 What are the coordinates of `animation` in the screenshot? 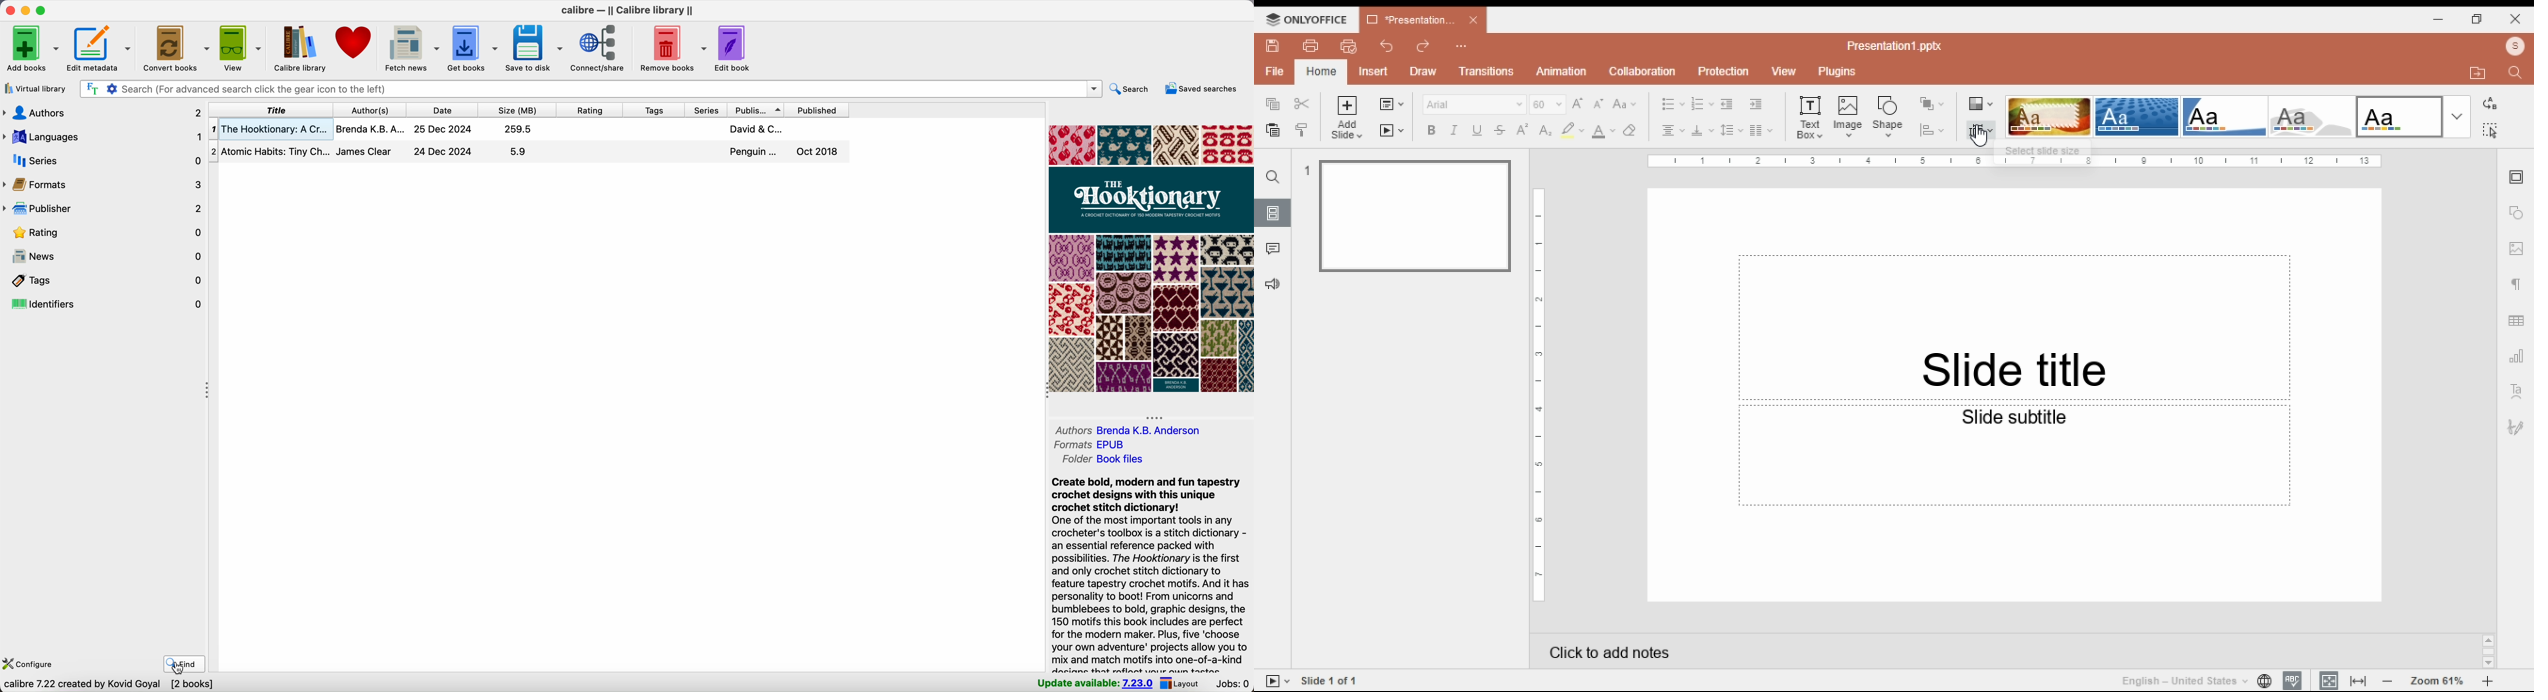 It's located at (1563, 71).